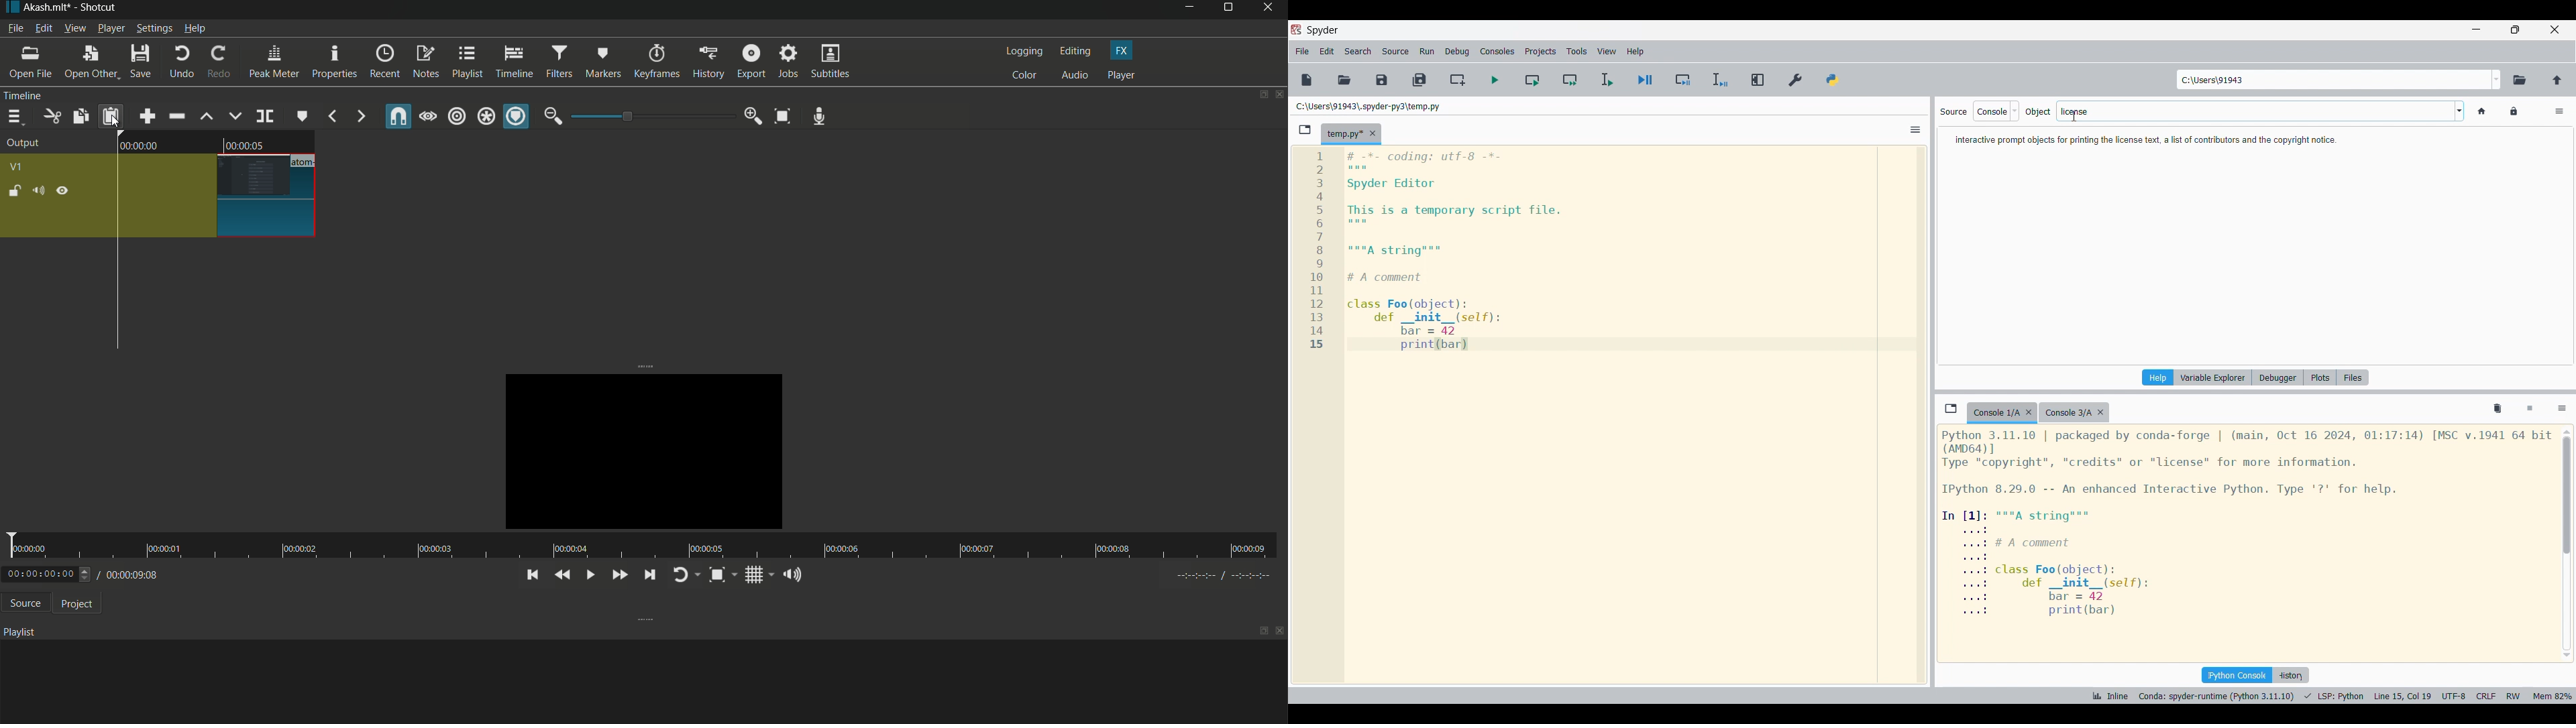  Describe the element at coordinates (80, 116) in the screenshot. I see `copy` at that location.